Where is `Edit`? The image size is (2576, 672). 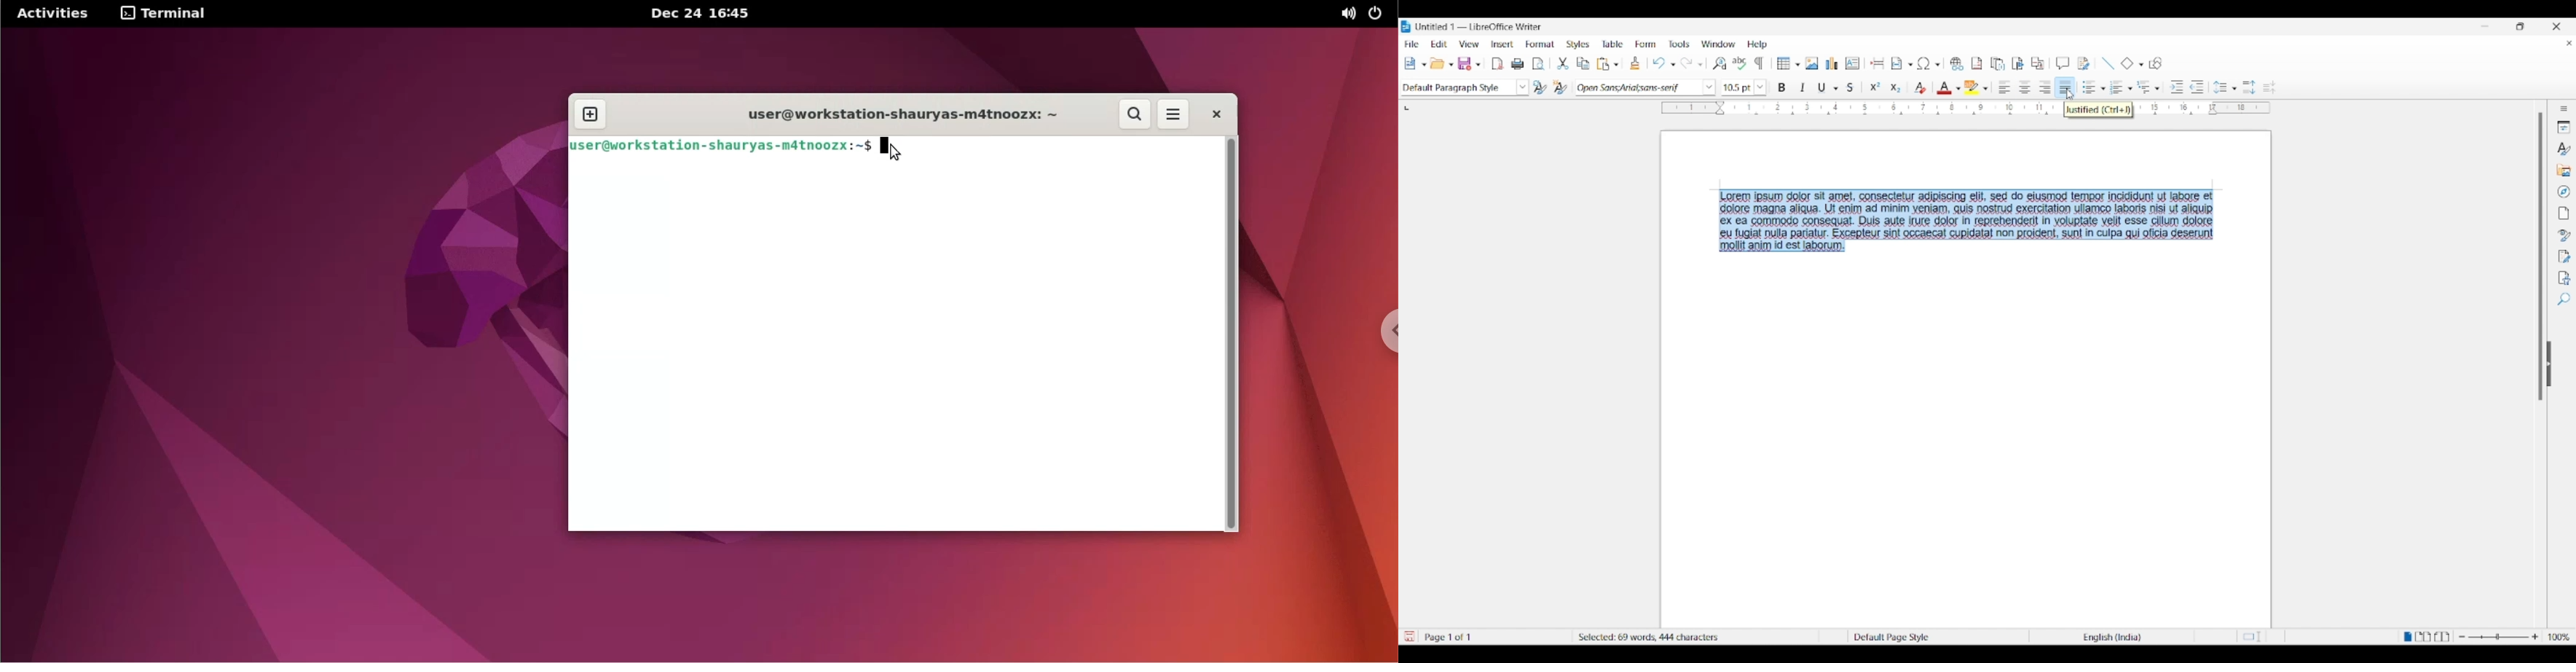 Edit is located at coordinates (1439, 44).